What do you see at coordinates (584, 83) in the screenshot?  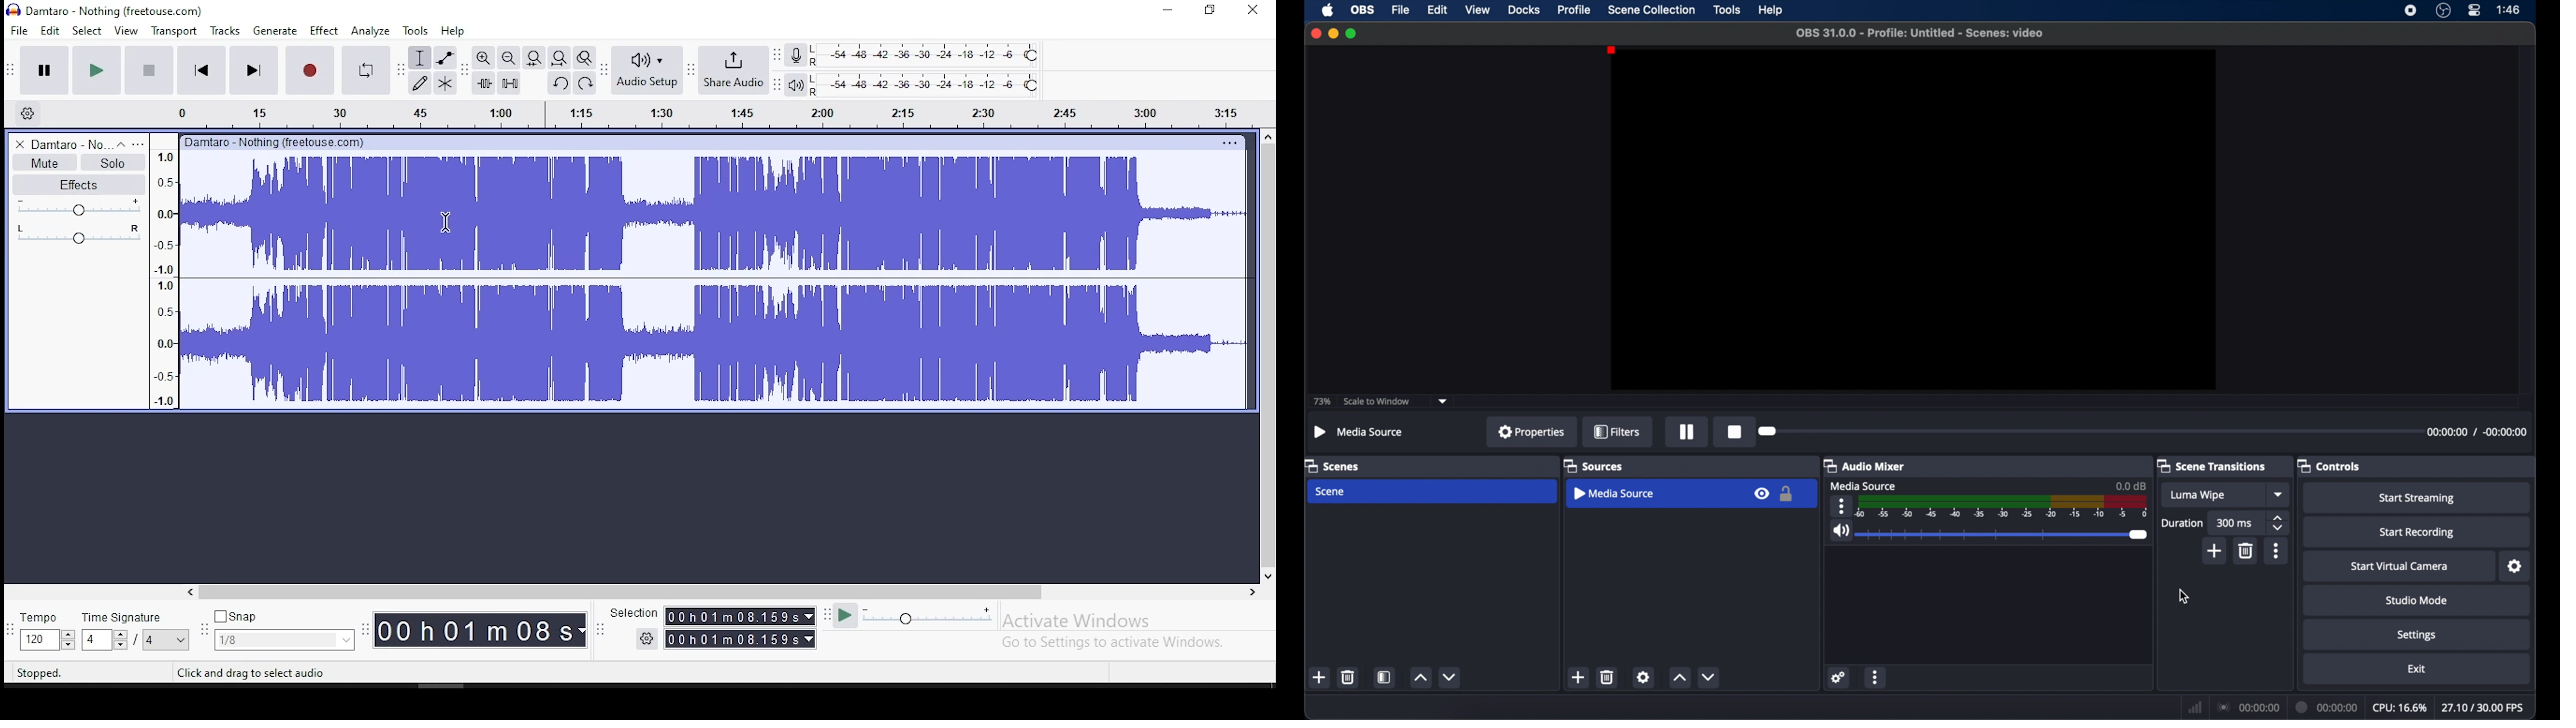 I see `redo` at bounding box center [584, 83].